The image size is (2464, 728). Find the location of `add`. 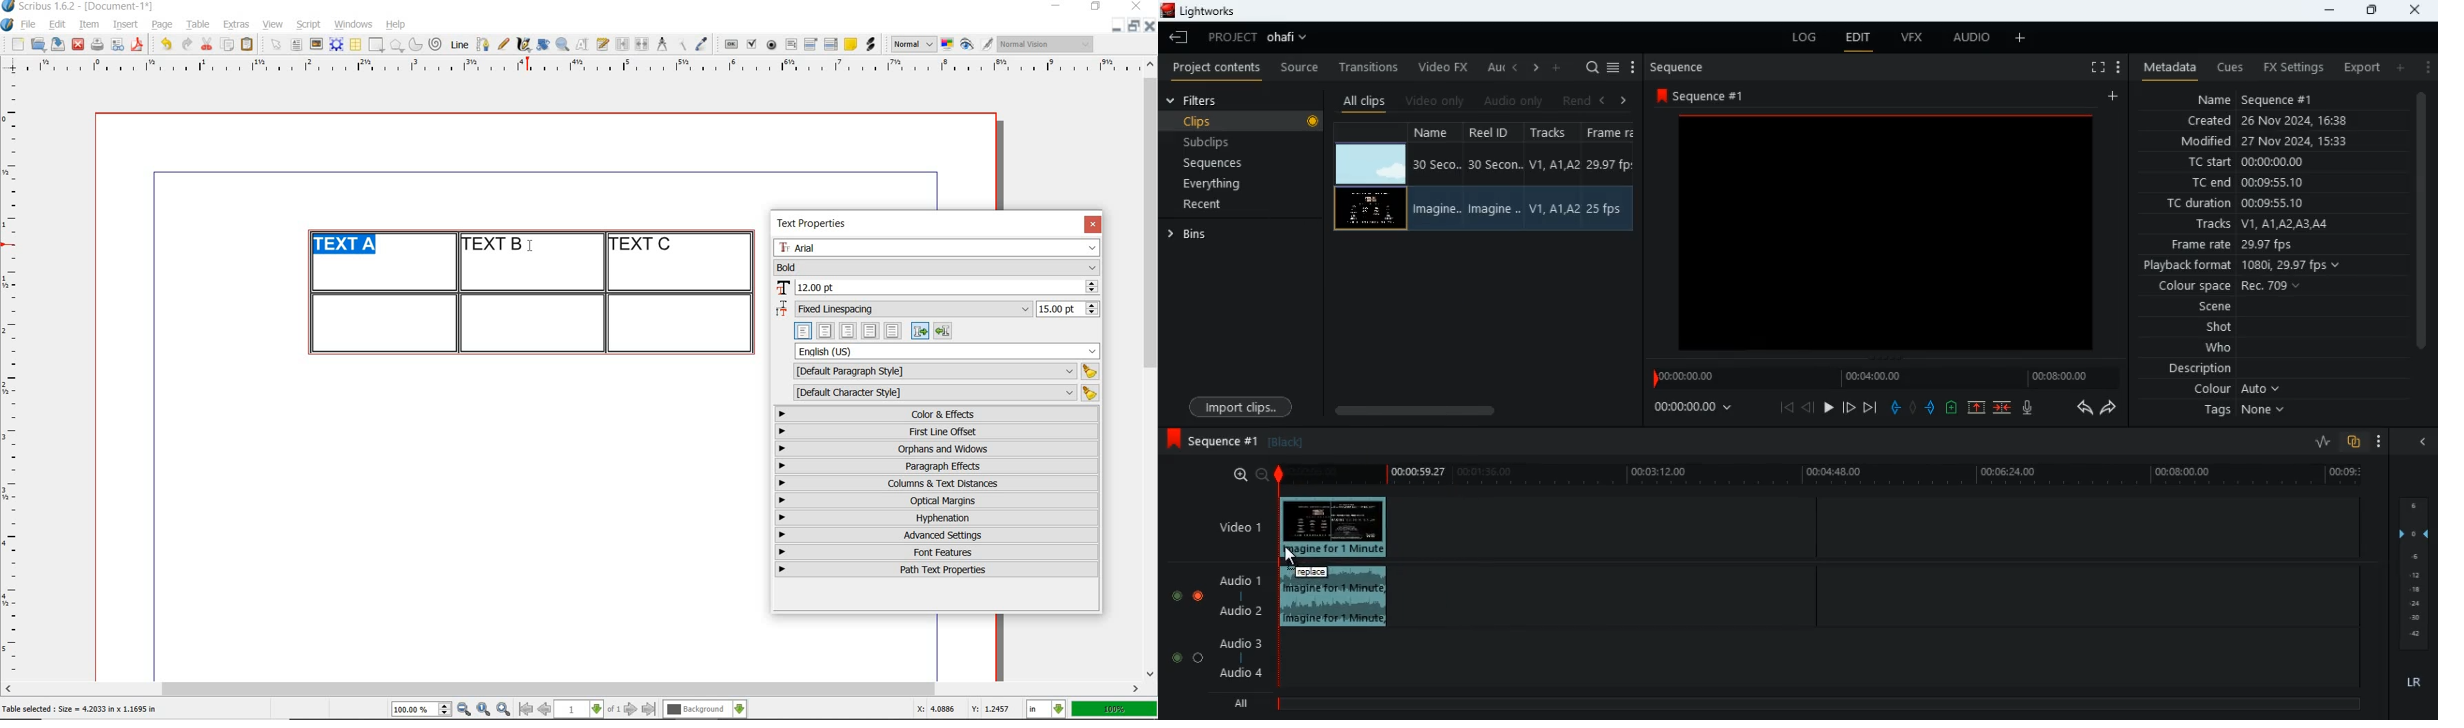

add is located at coordinates (1560, 67).